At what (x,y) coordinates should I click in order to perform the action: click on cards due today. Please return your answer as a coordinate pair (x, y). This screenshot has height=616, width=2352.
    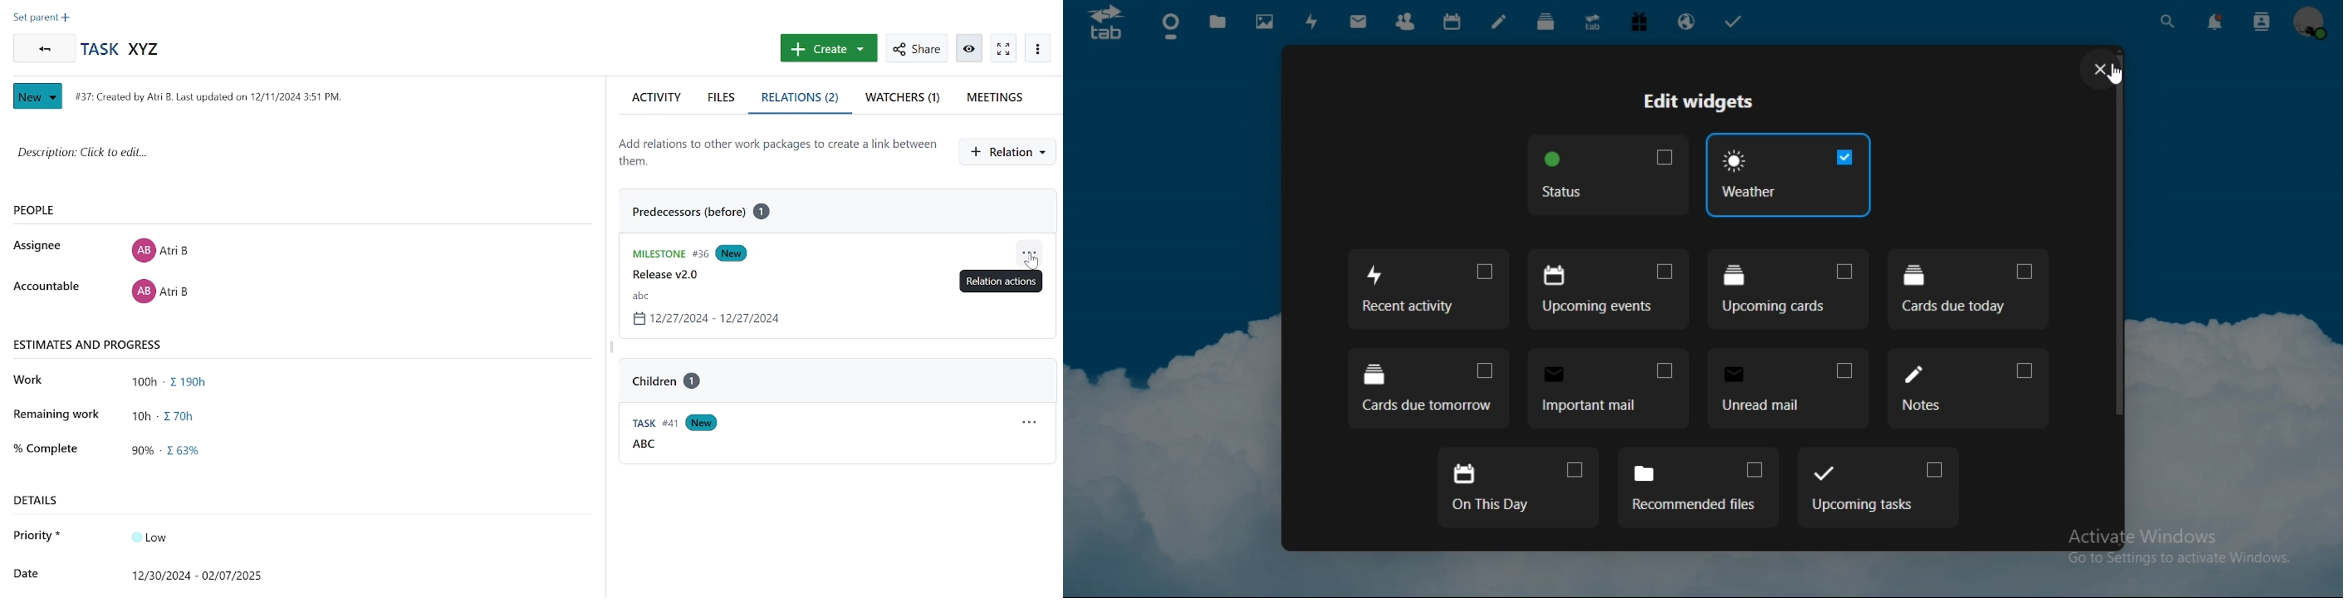
    Looking at the image, I should click on (1967, 289).